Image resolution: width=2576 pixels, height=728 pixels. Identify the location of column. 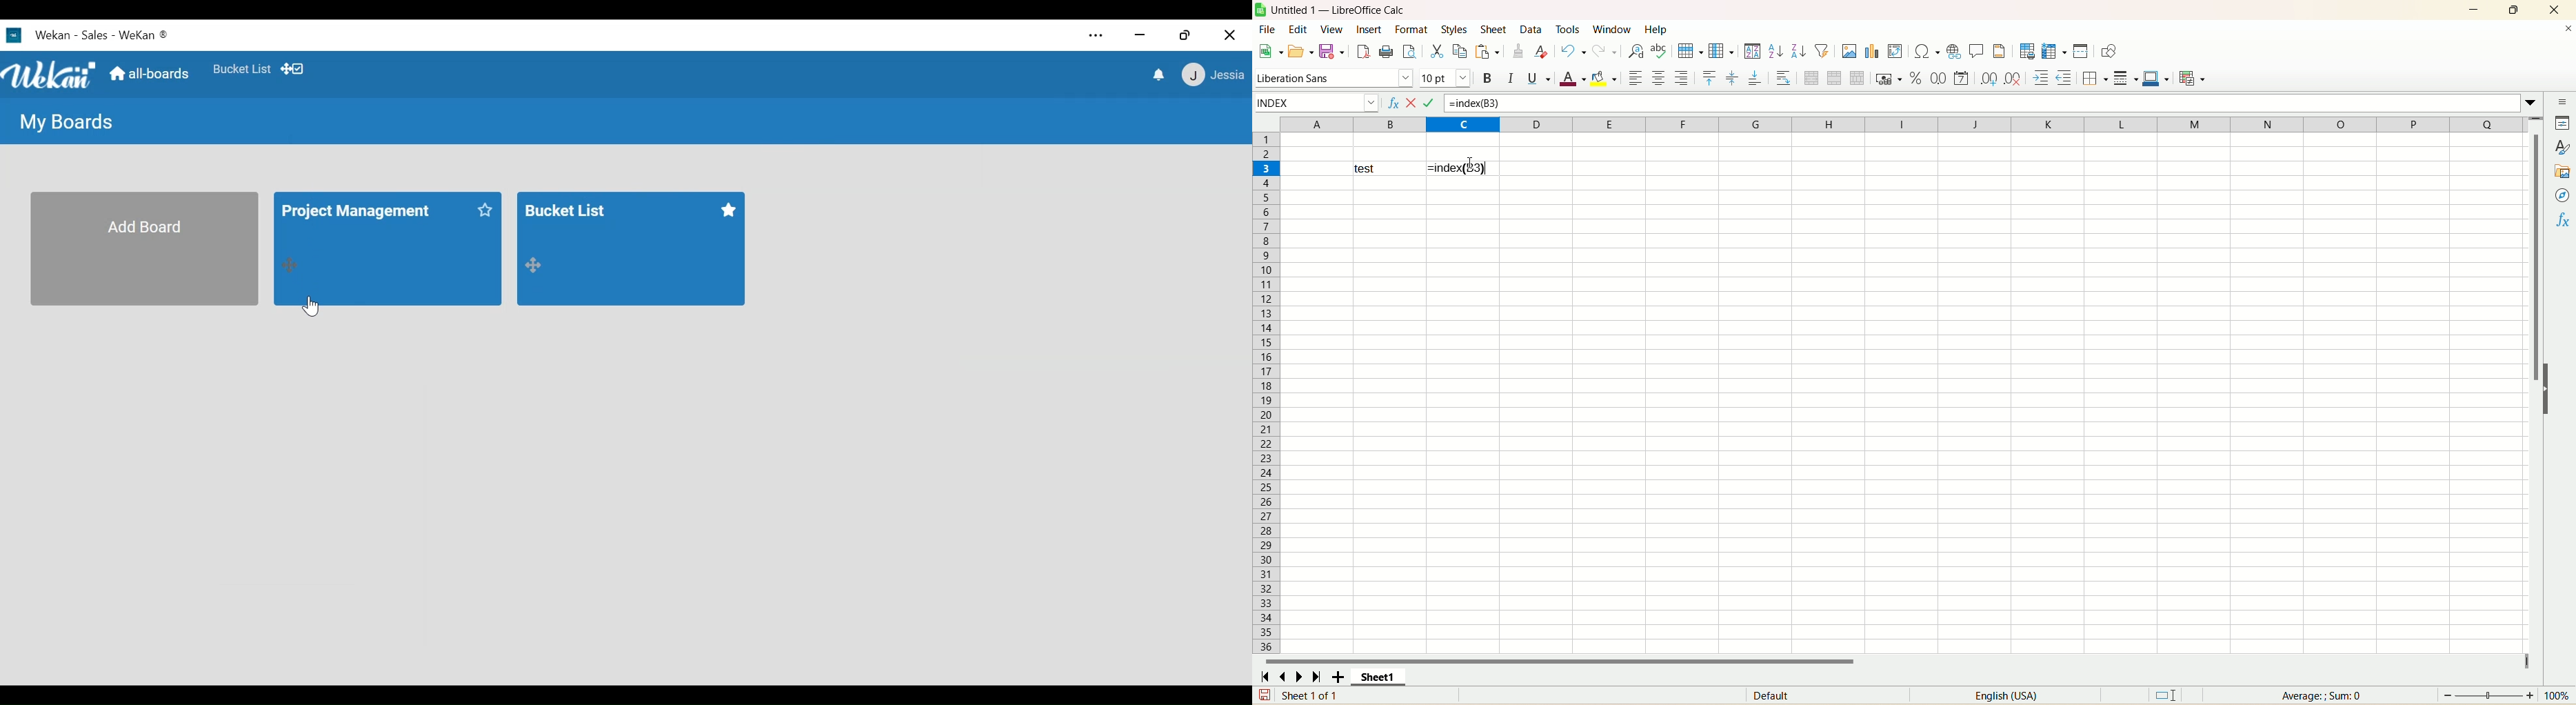
(1721, 50).